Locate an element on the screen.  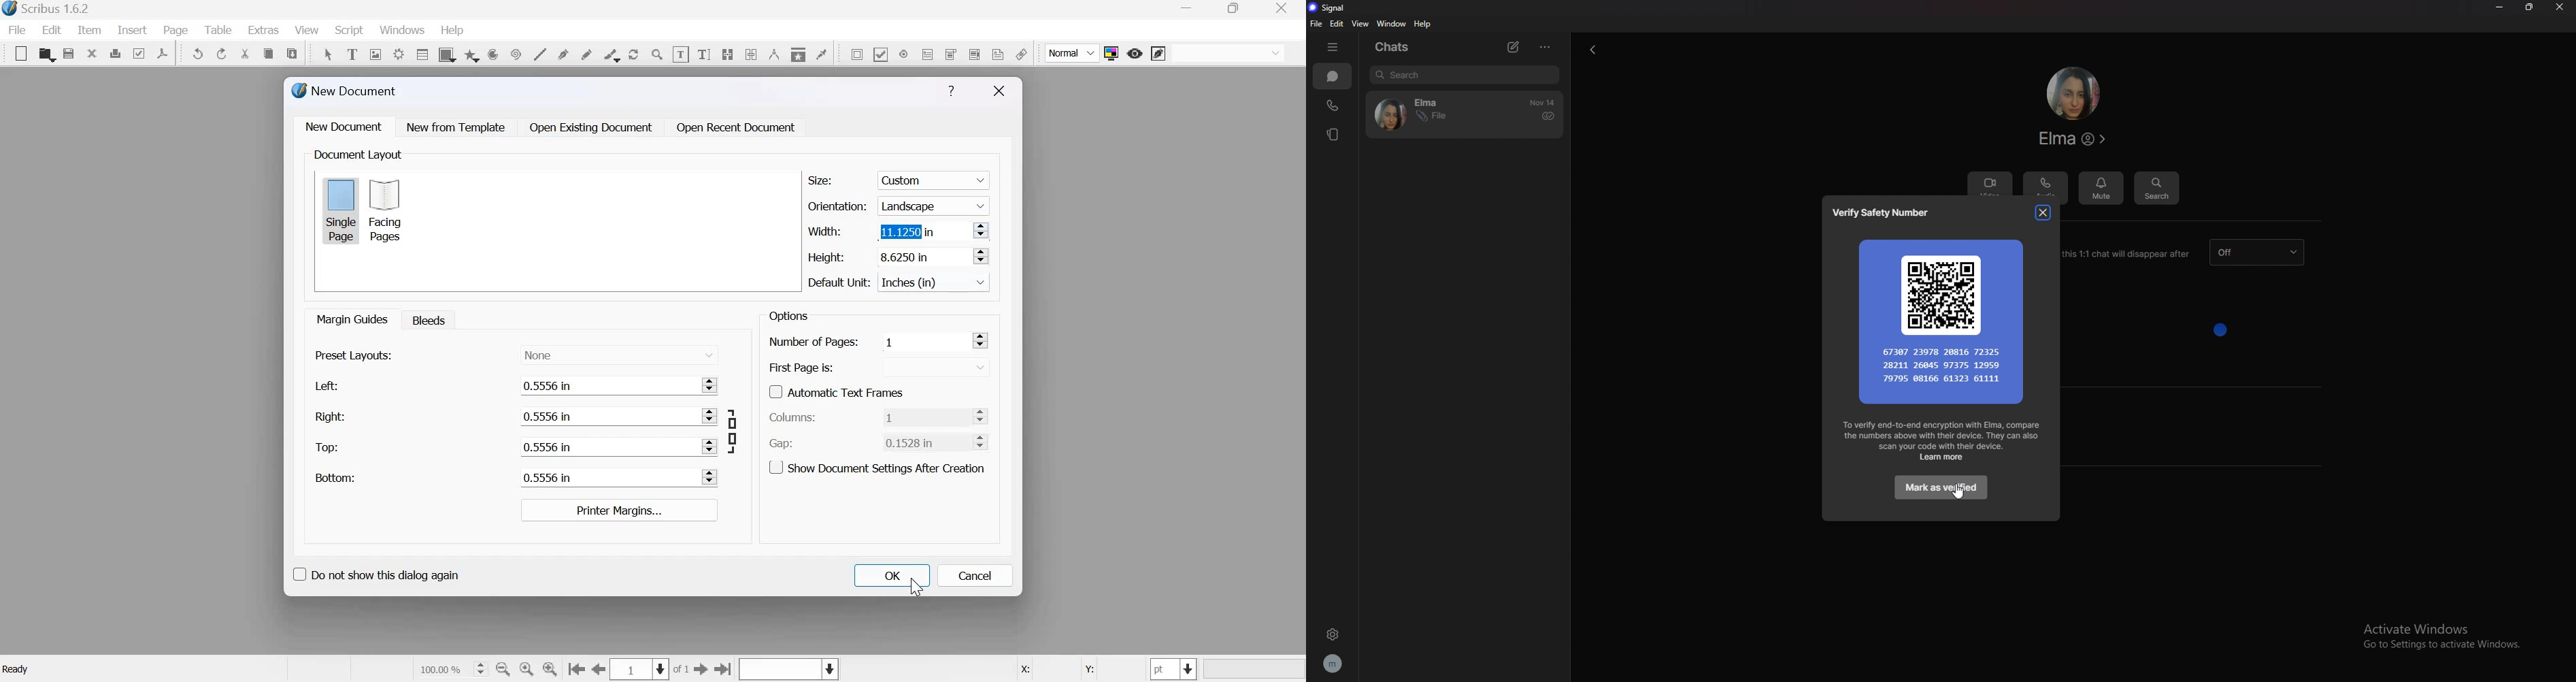
date is located at coordinates (1544, 103).